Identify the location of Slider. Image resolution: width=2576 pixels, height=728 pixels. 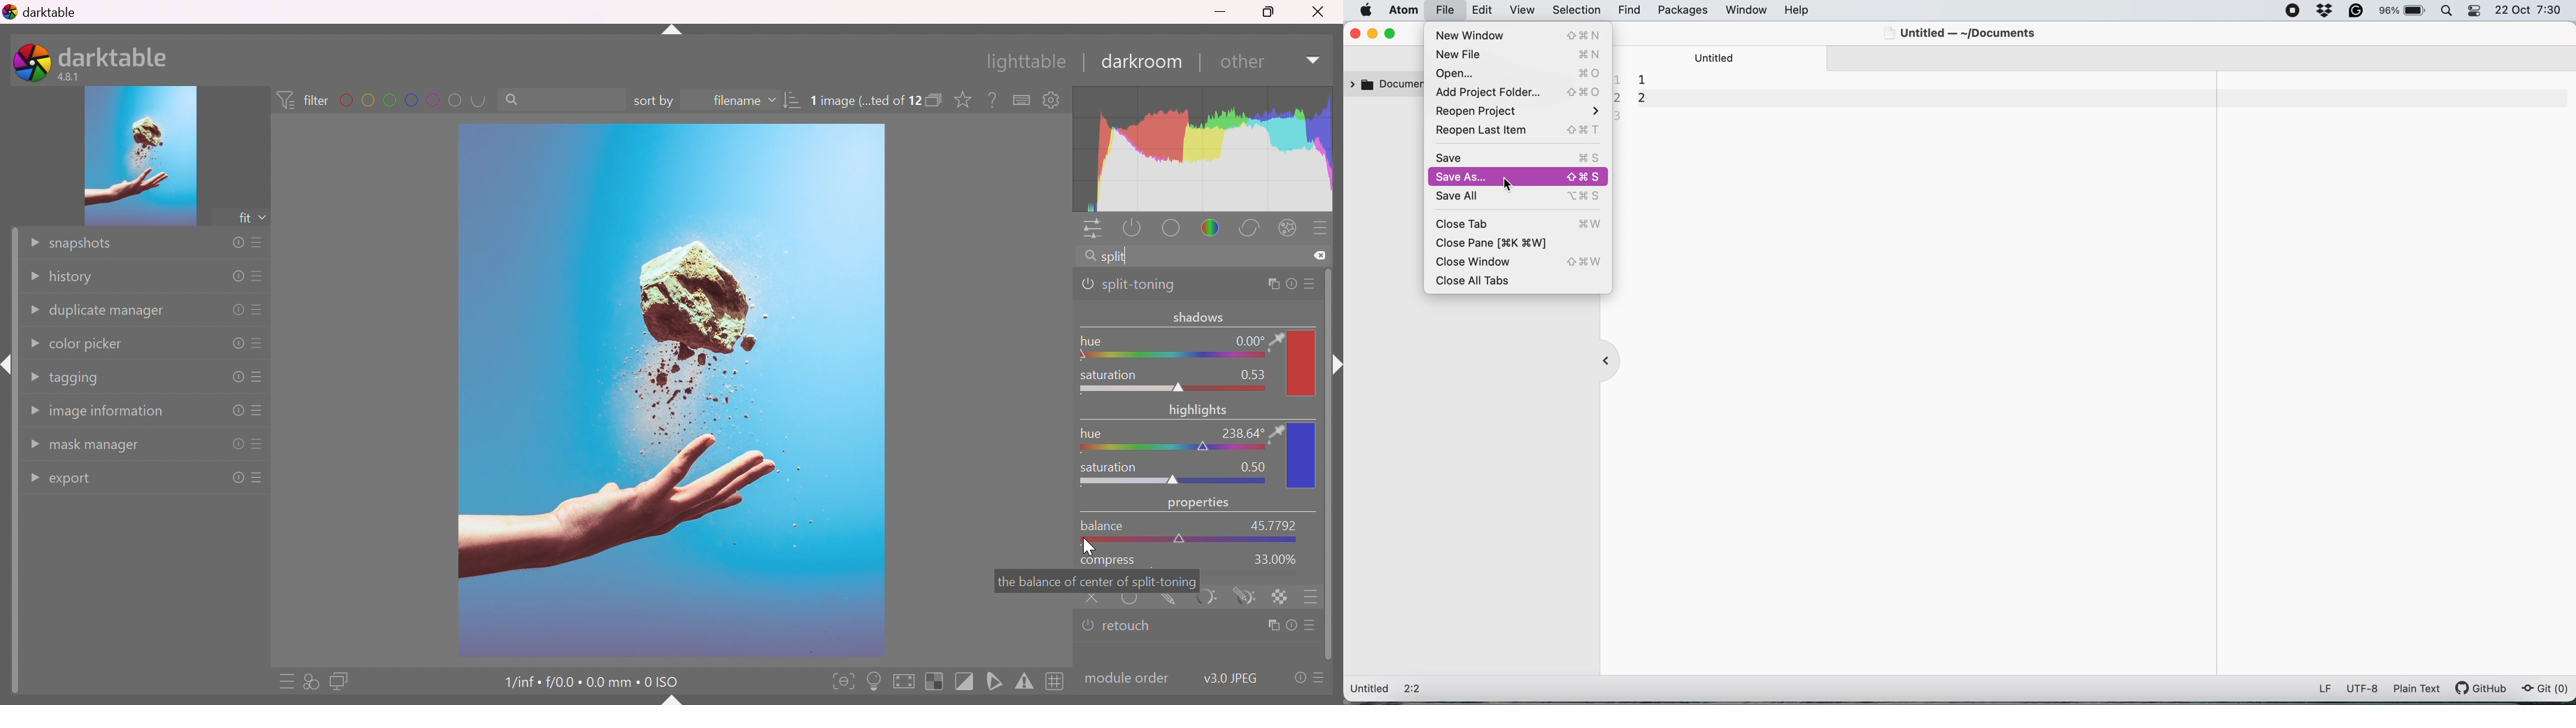
(1177, 356).